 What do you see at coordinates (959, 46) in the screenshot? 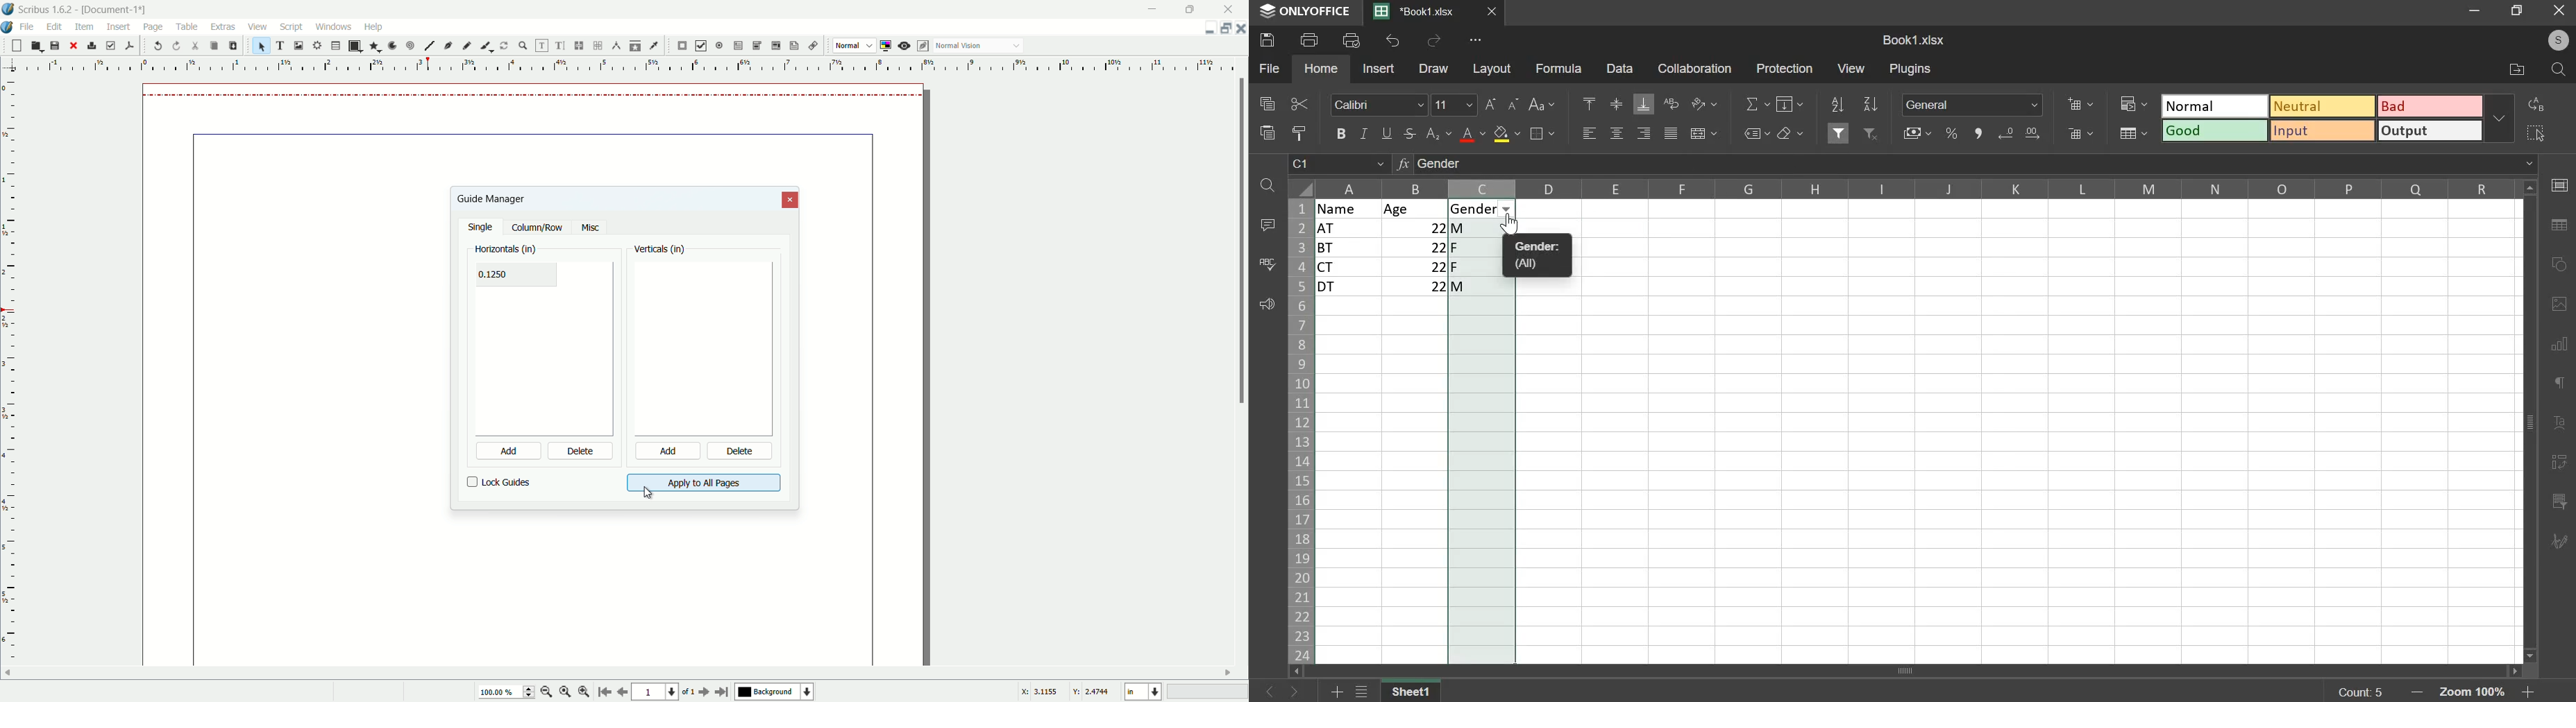
I see `normal vision` at bounding box center [959, 46].